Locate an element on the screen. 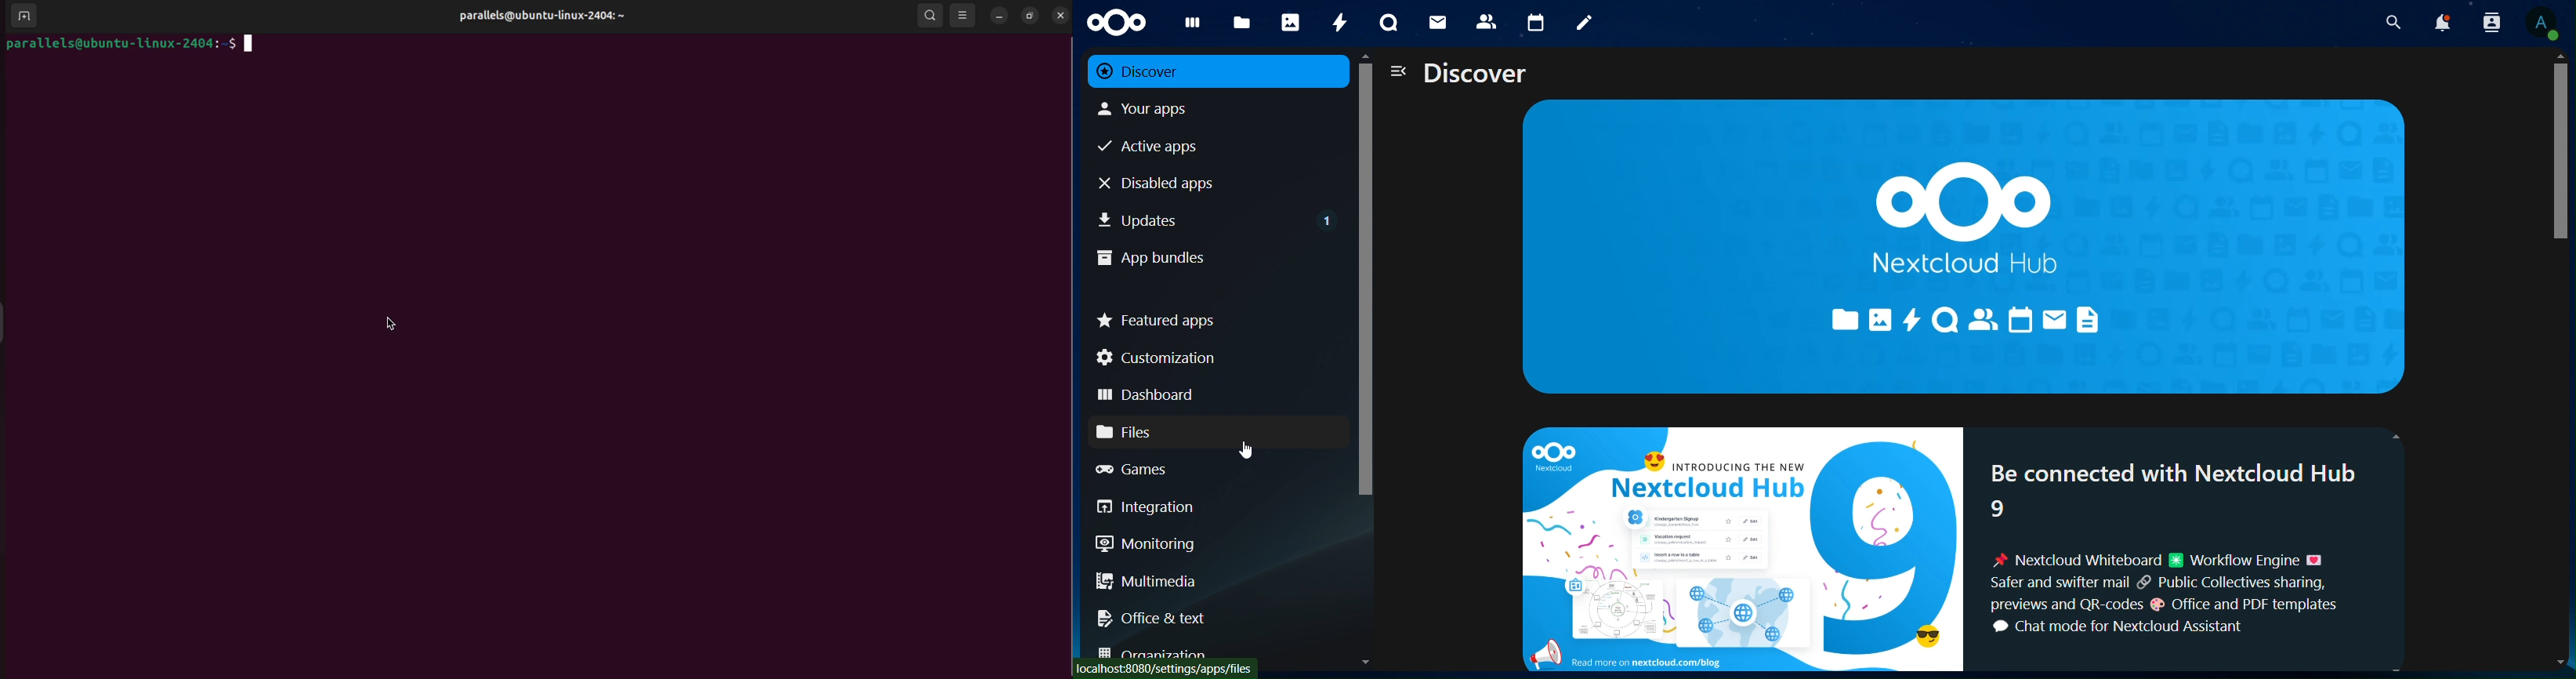 The width and height of the screenshot is (2576, 700). ® = INTRODUCING THE NEW :
Be connected with Nextcloud Hub
Nextcloud Hub
8
a 8 ;
: A Nextcloud Whiteboard 8 Workflow Engine &@
(&) @ Safer and swifter mail & Public Collectives sharing,
~ =) -® previews and QR-codes @ Office and PDF templates
i & ® 4 Chat mode for Nextcloud Assistant is located at coordinates (1960, 549).